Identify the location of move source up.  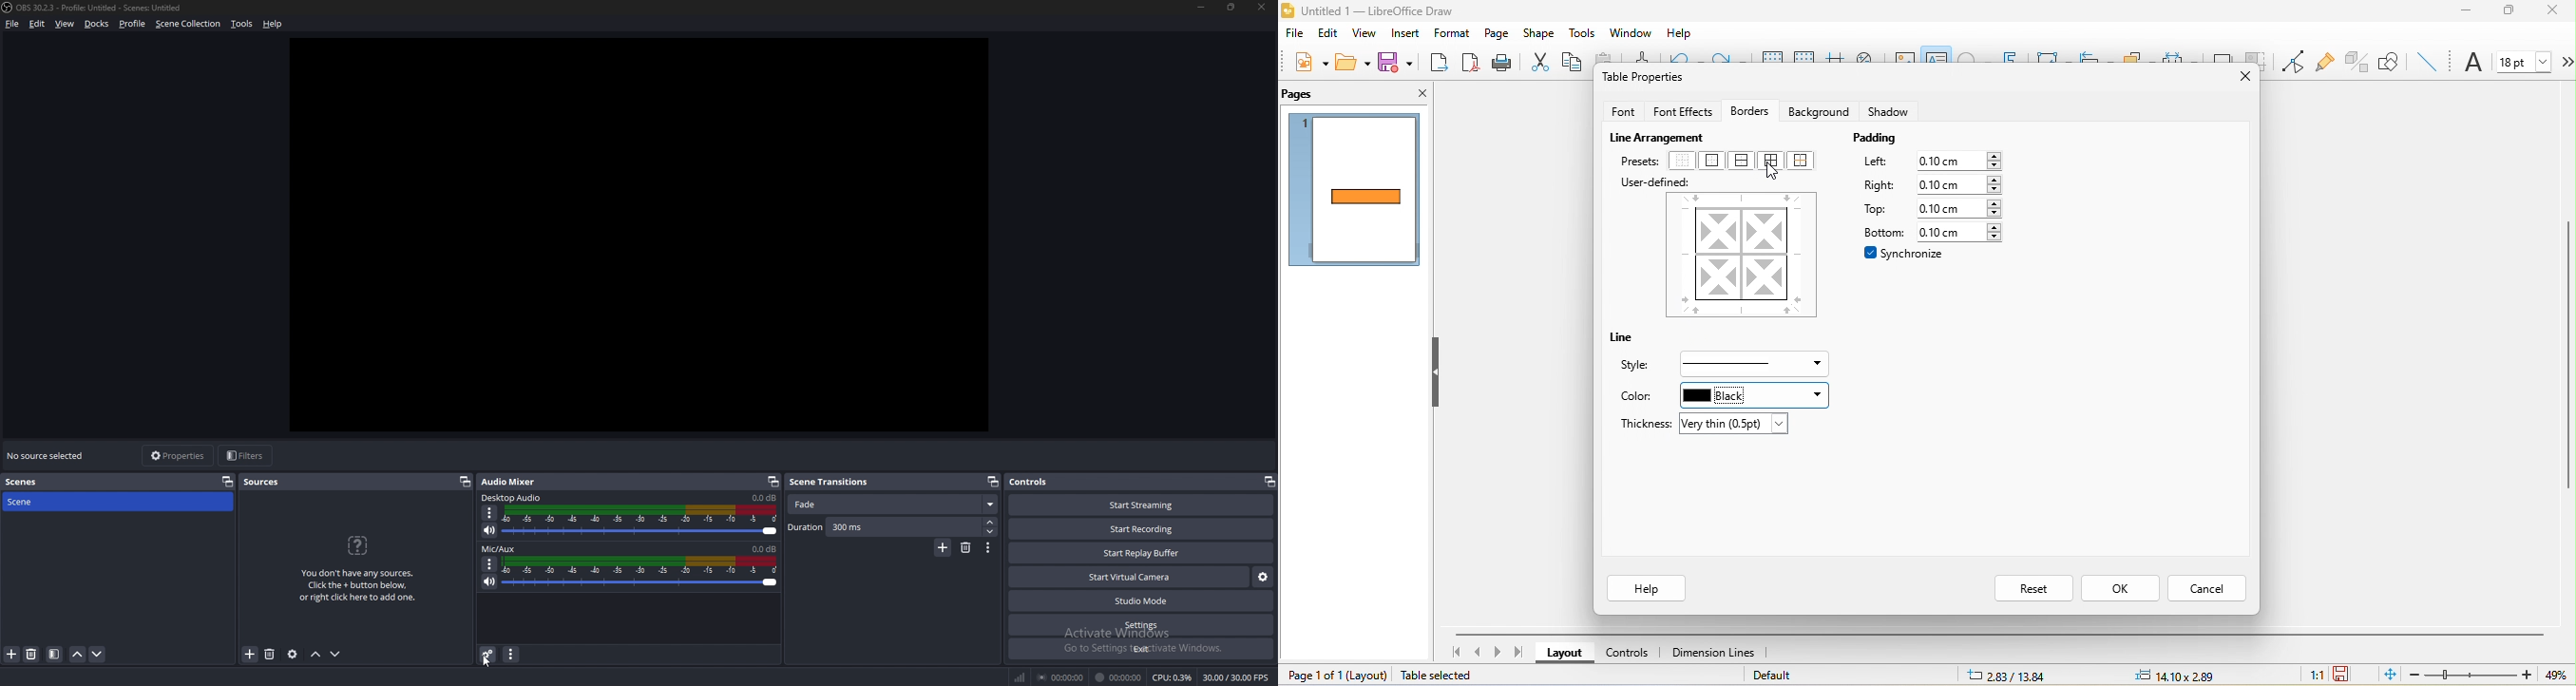
(318, 654).